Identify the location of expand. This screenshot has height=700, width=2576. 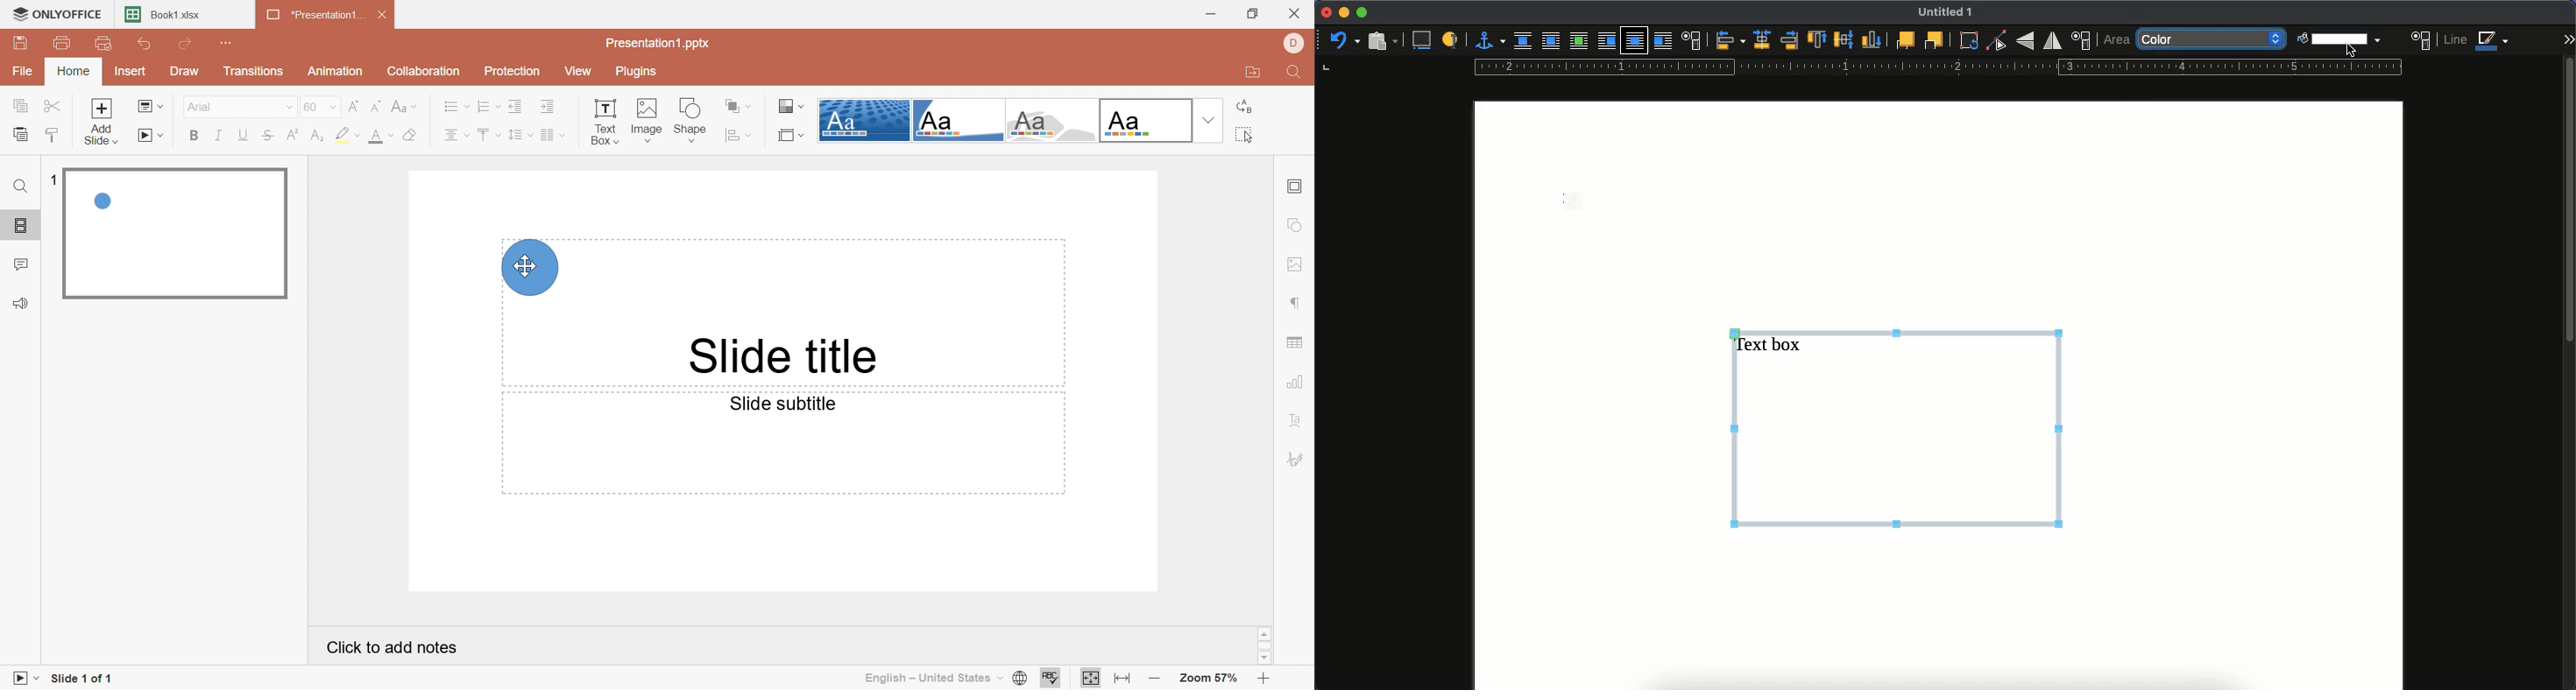
(2568, 39).